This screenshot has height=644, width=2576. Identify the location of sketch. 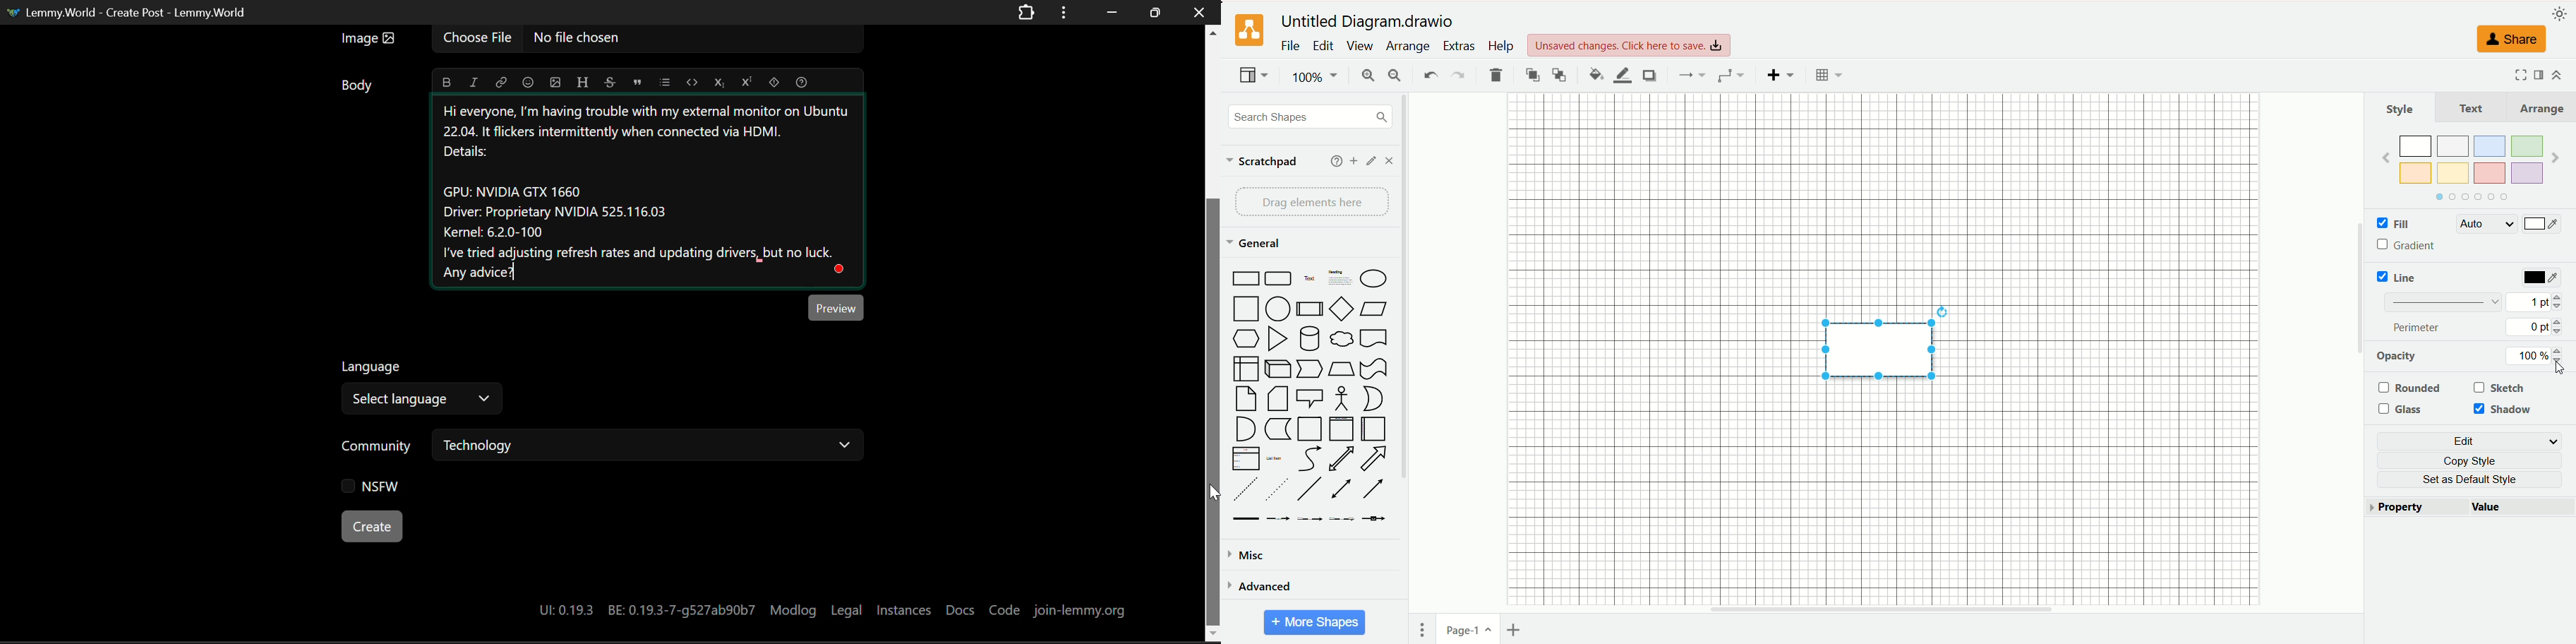
(2501, 387).